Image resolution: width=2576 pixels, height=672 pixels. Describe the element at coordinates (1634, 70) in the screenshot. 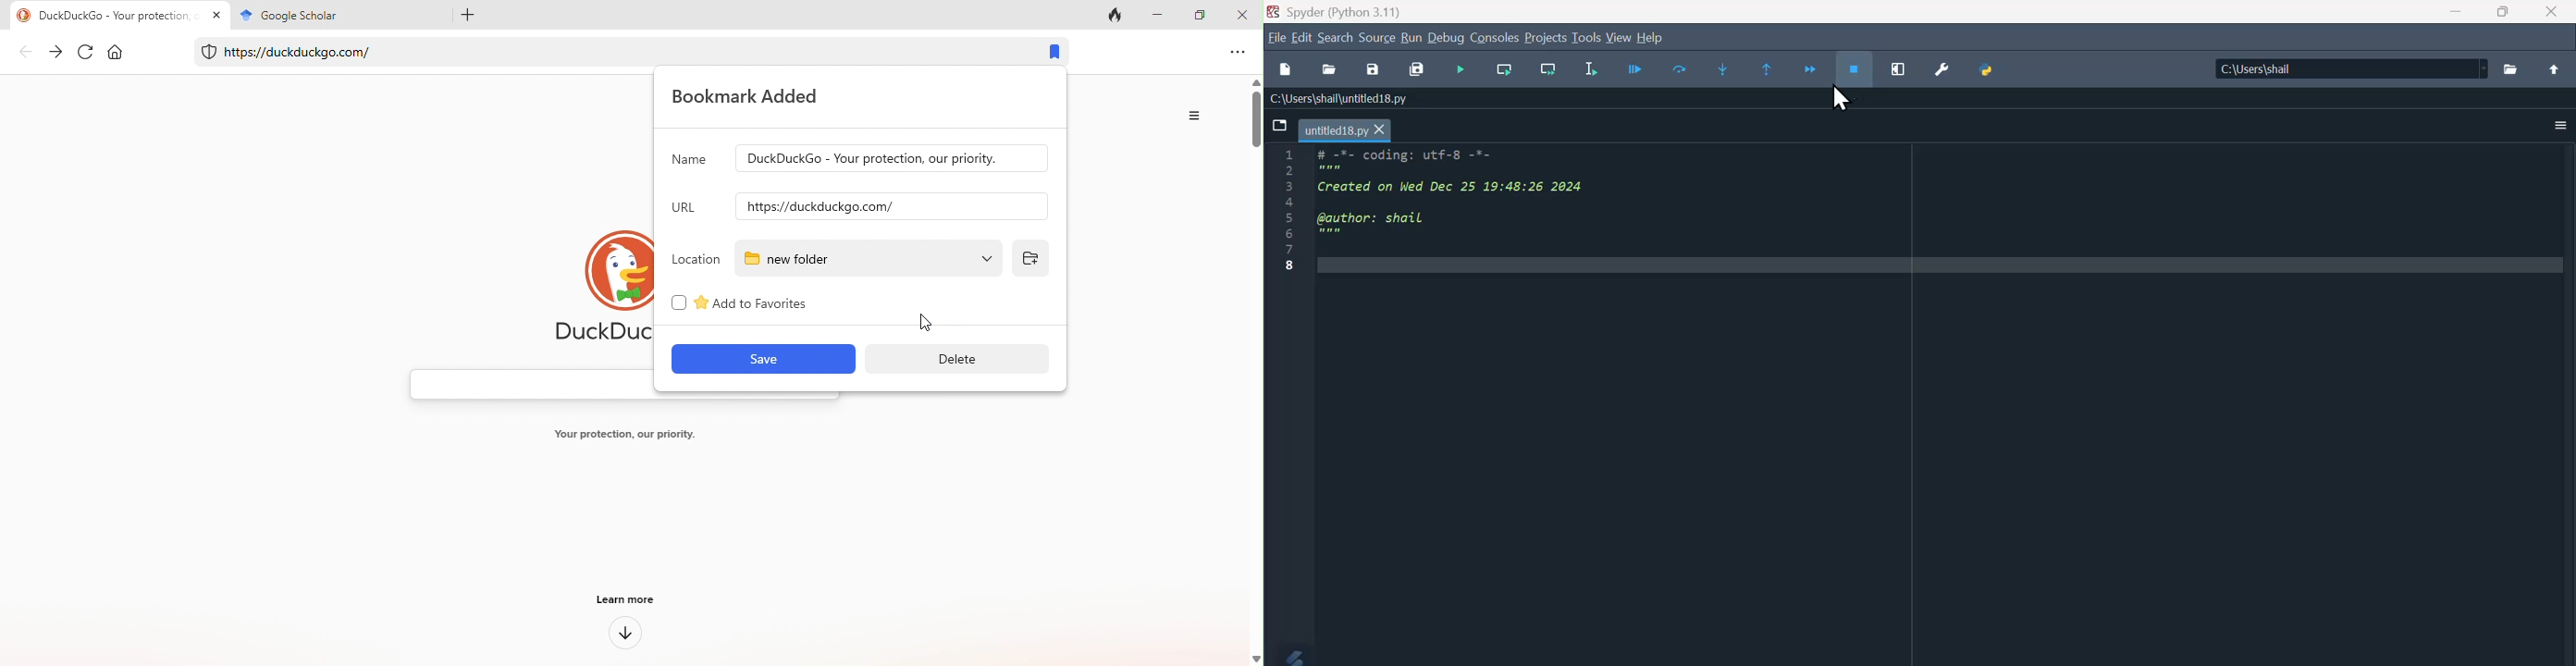

I see `Debug file` at that location.